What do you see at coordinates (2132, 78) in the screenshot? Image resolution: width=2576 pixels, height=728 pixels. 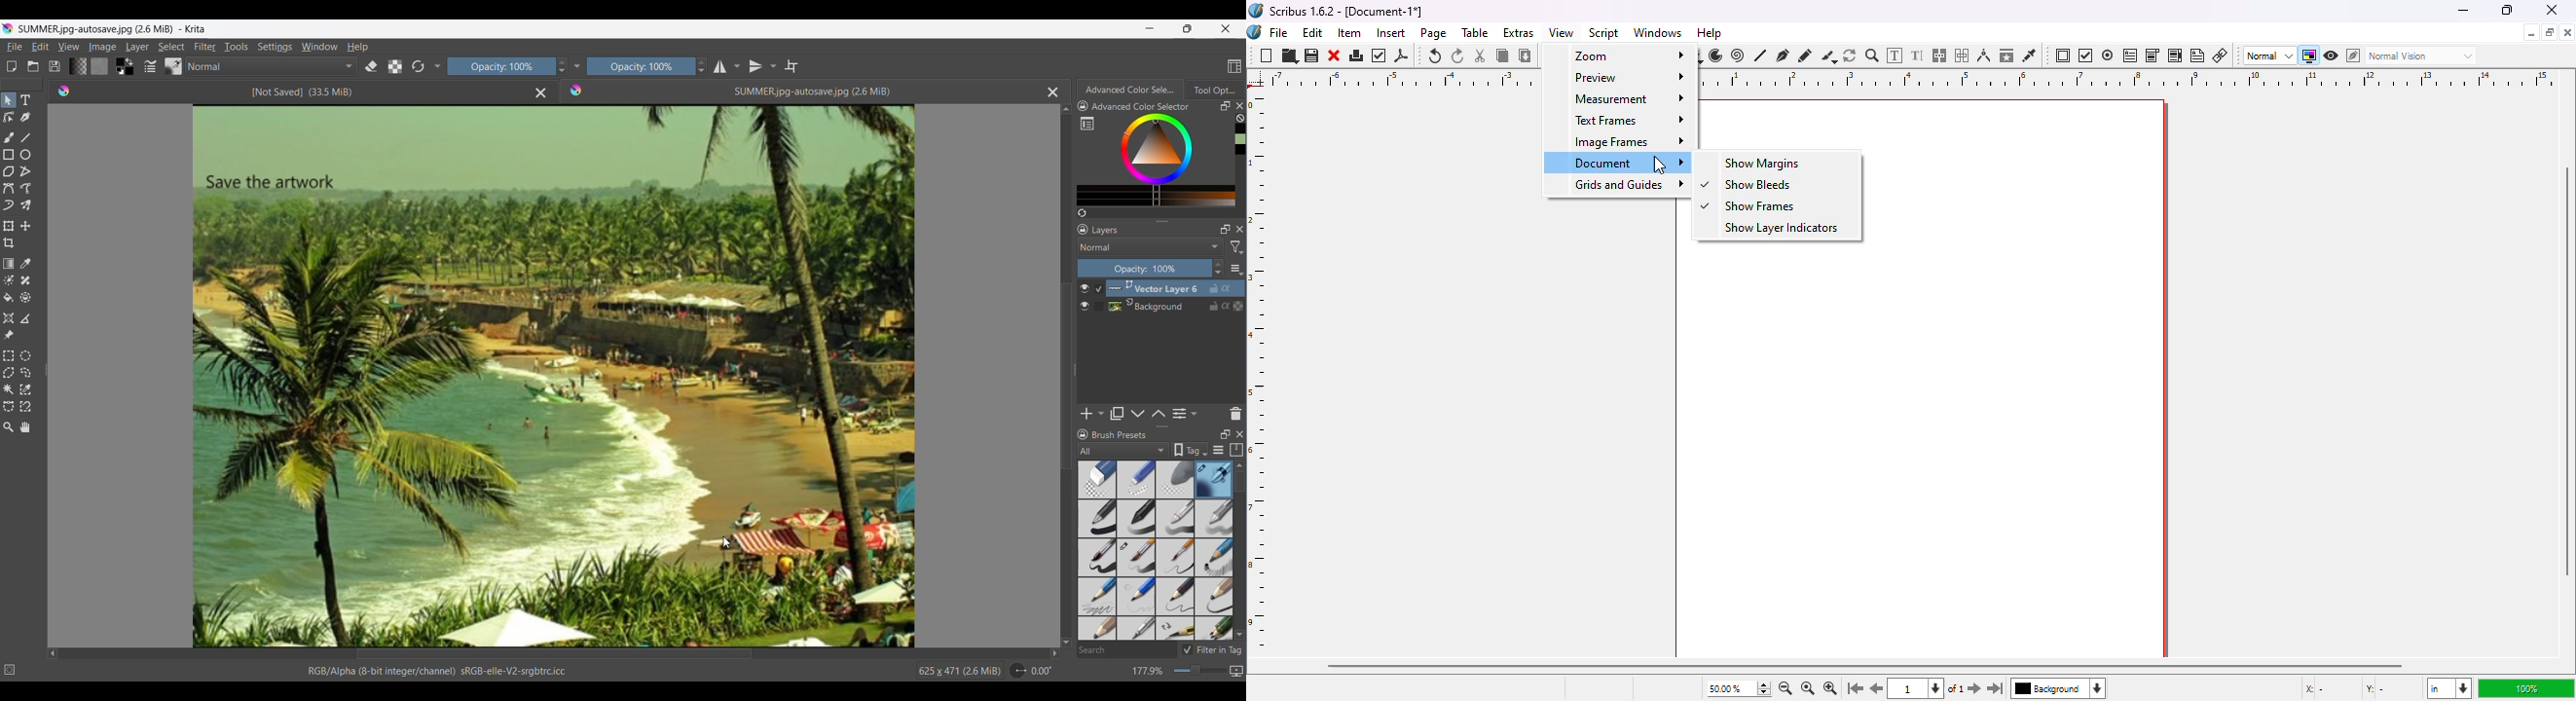 I see `ruler` at bounding box center [2132, 78].